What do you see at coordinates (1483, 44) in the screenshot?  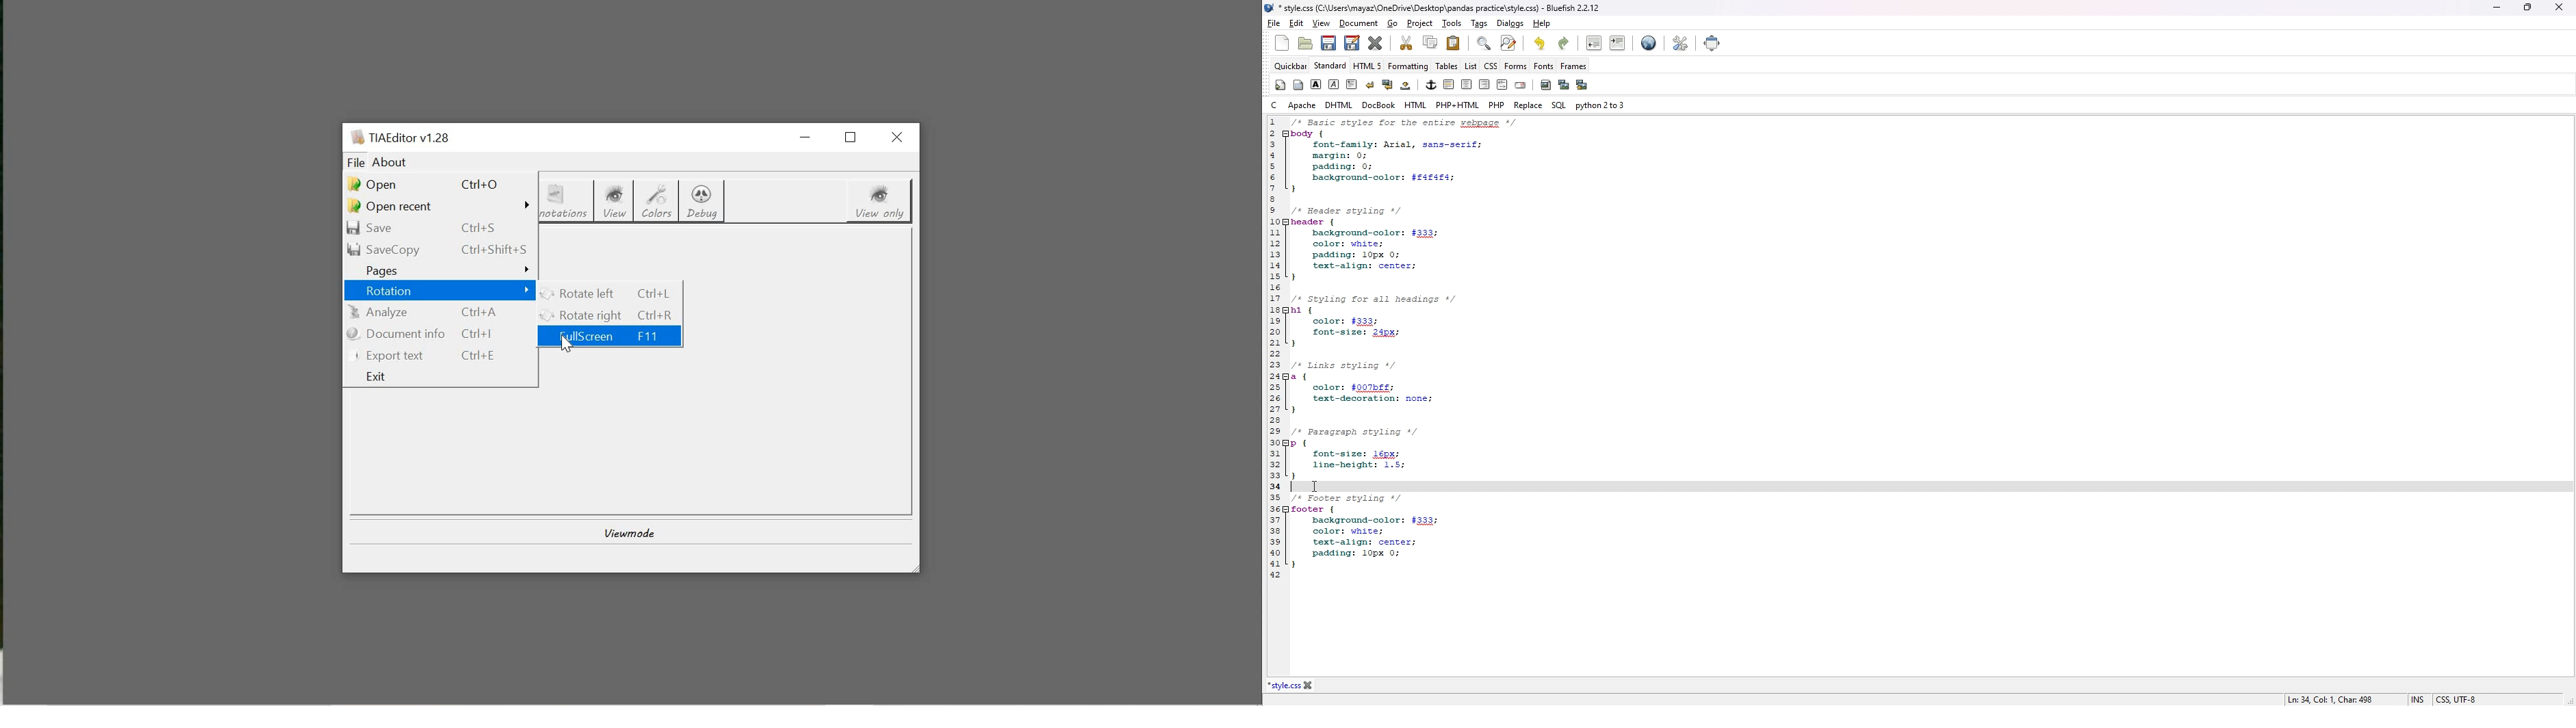 I see `find bar` at bounding box center [1483, 44].